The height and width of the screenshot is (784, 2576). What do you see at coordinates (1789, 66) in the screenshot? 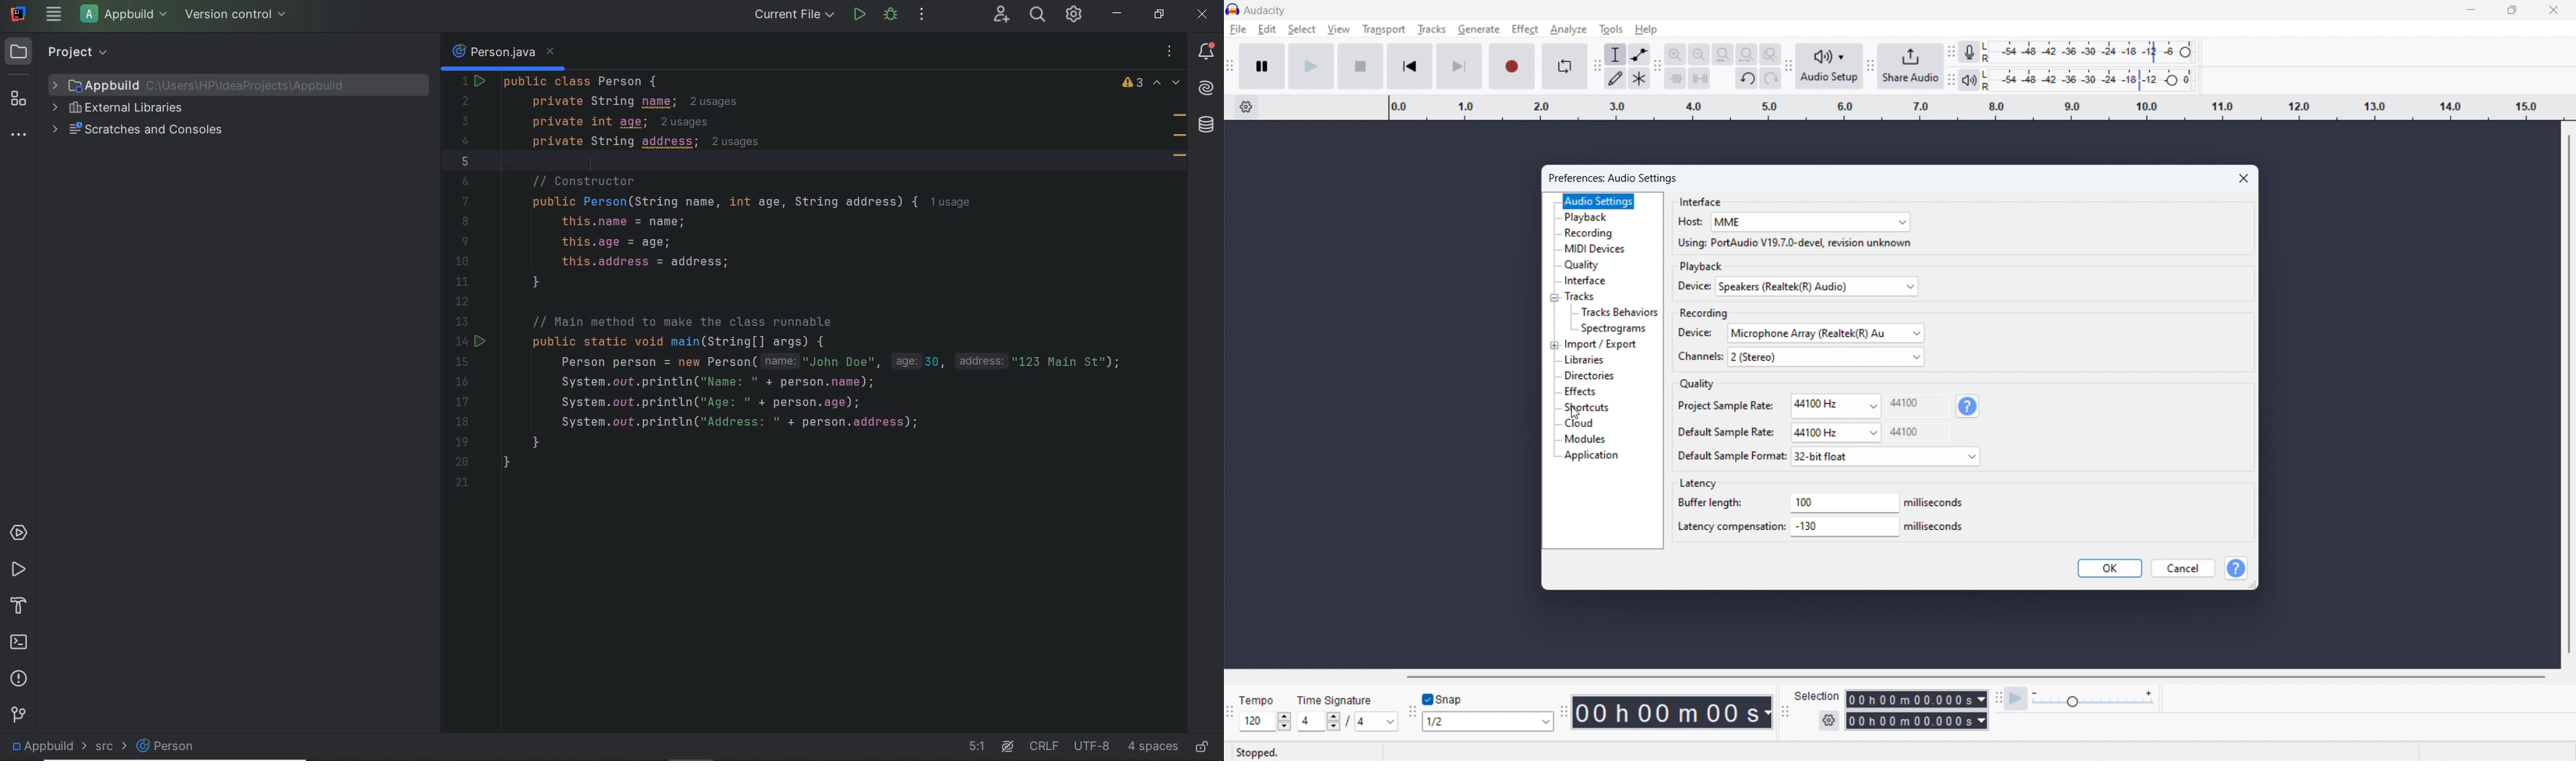
I see `Enables movement of audio setup toolbar` at bounding box center [1789, 66].